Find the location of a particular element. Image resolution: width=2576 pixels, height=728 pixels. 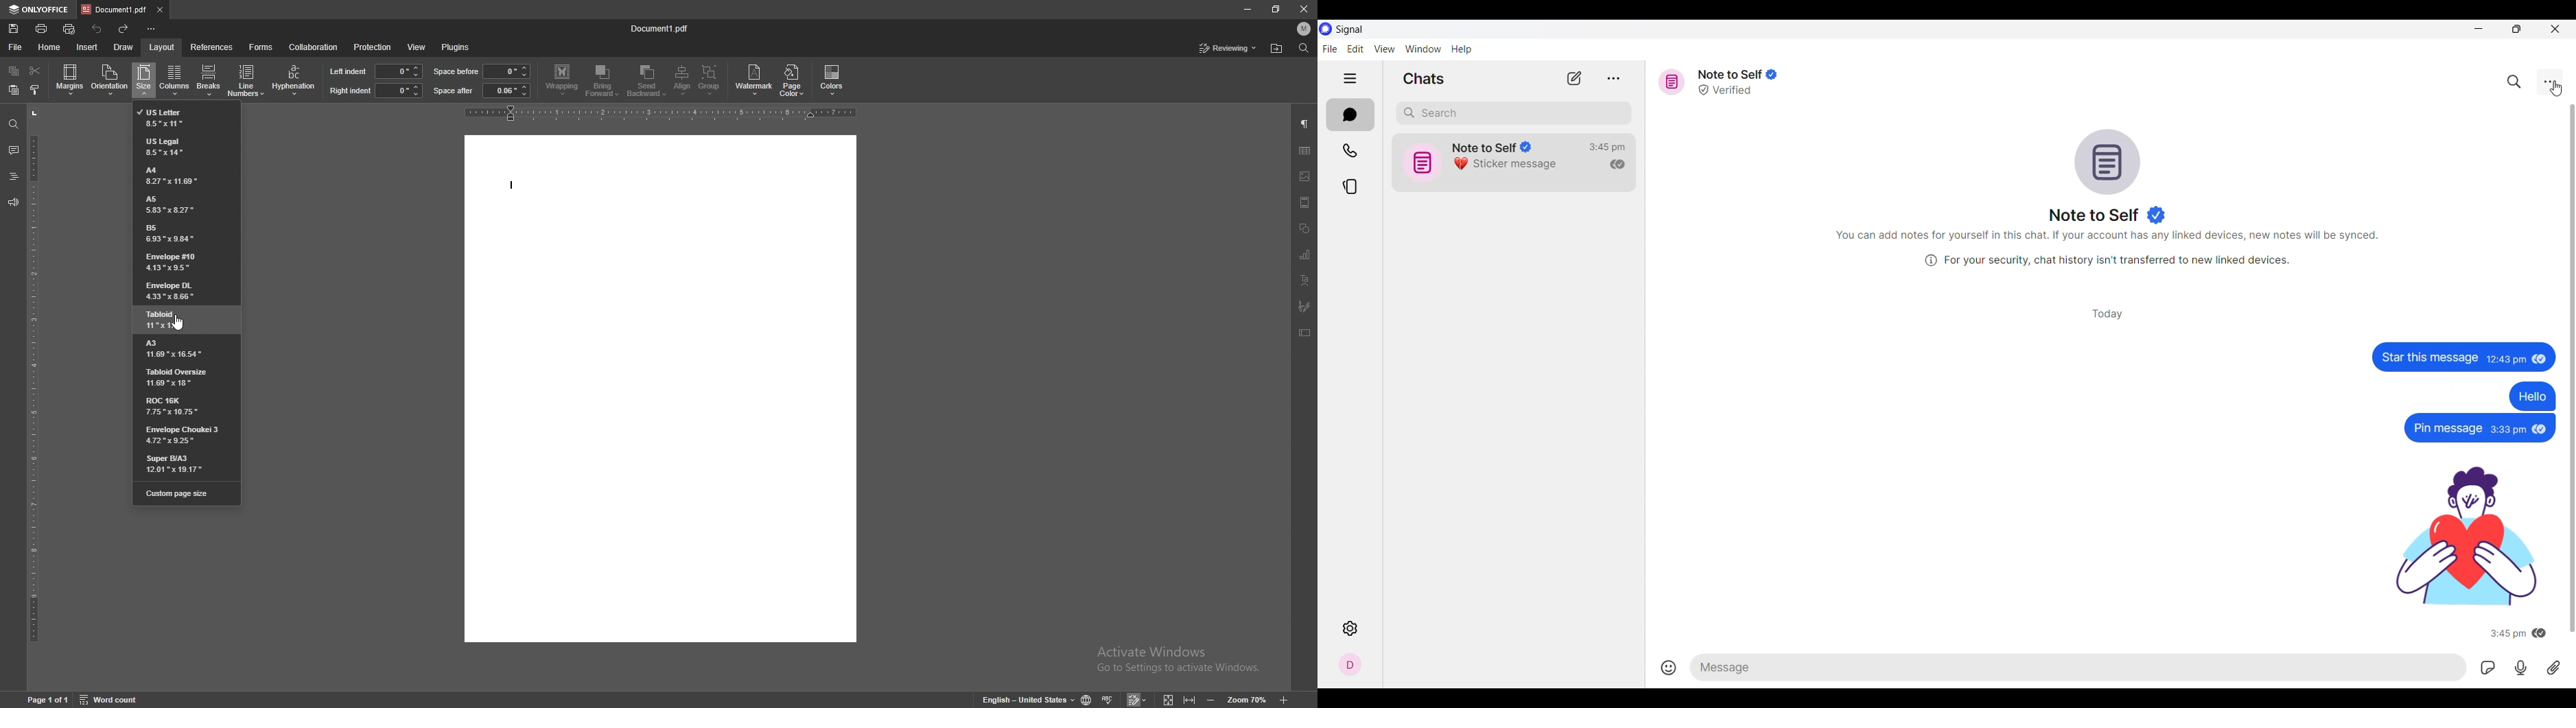

Cursor is located at coordinates (2558, 92).